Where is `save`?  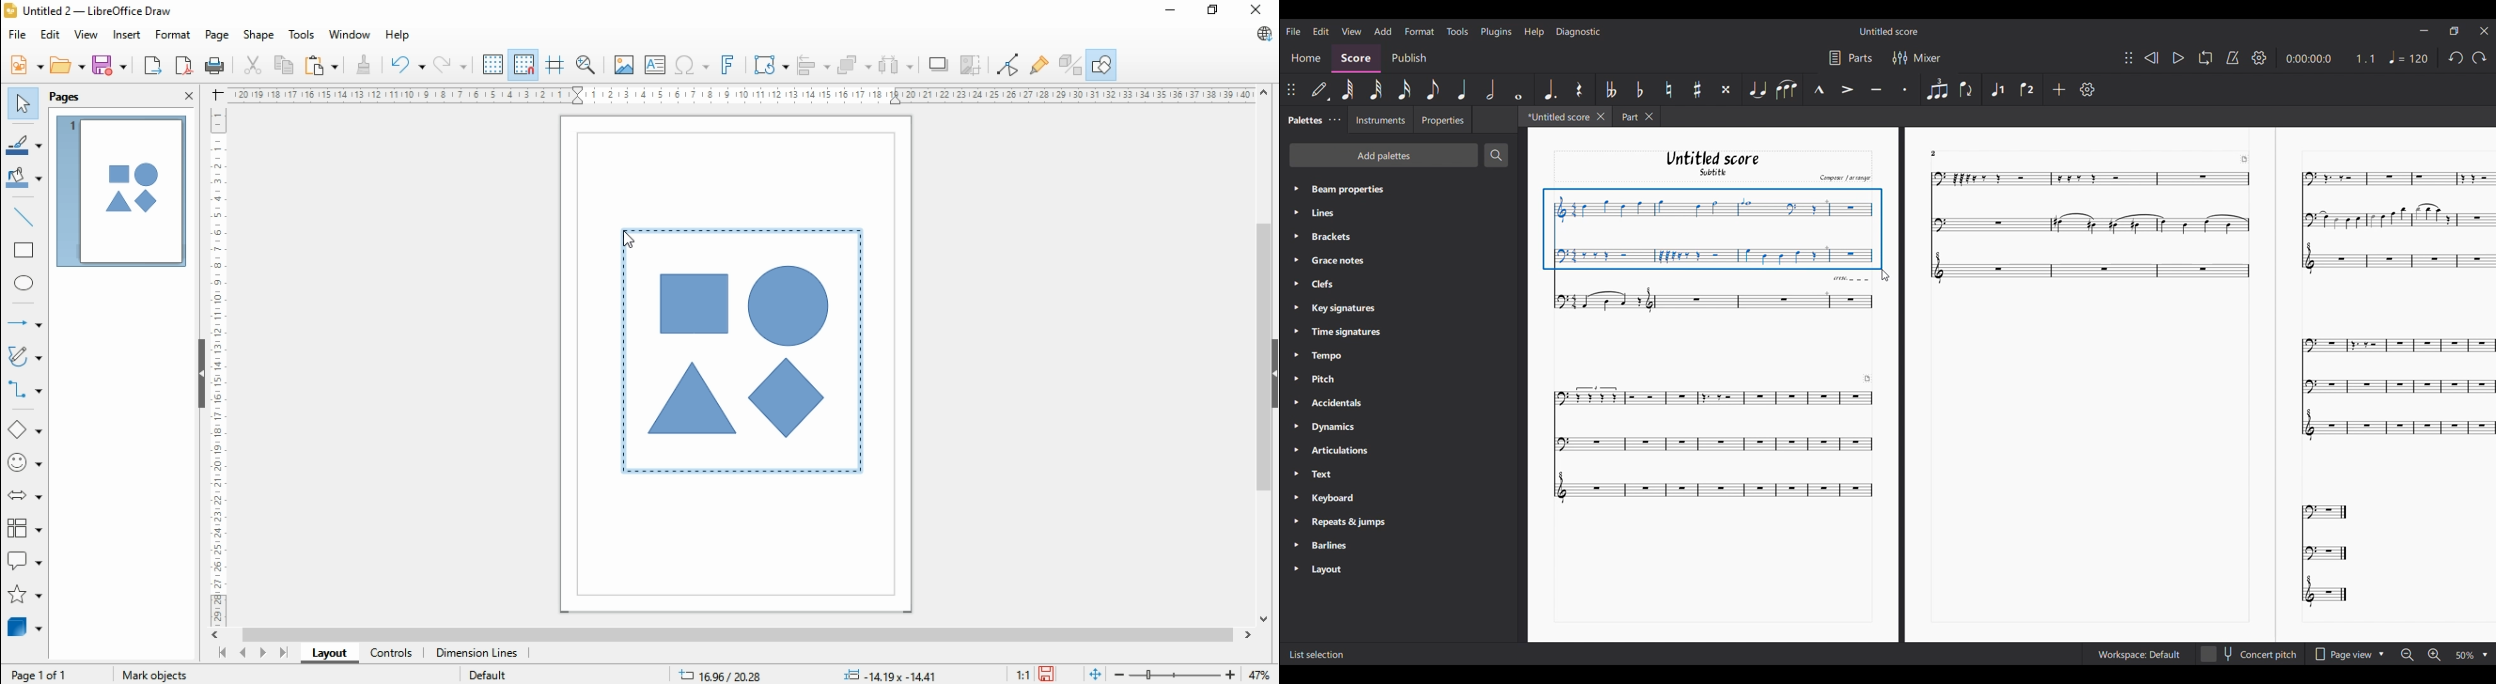 save is located at coordinates (110, 65).